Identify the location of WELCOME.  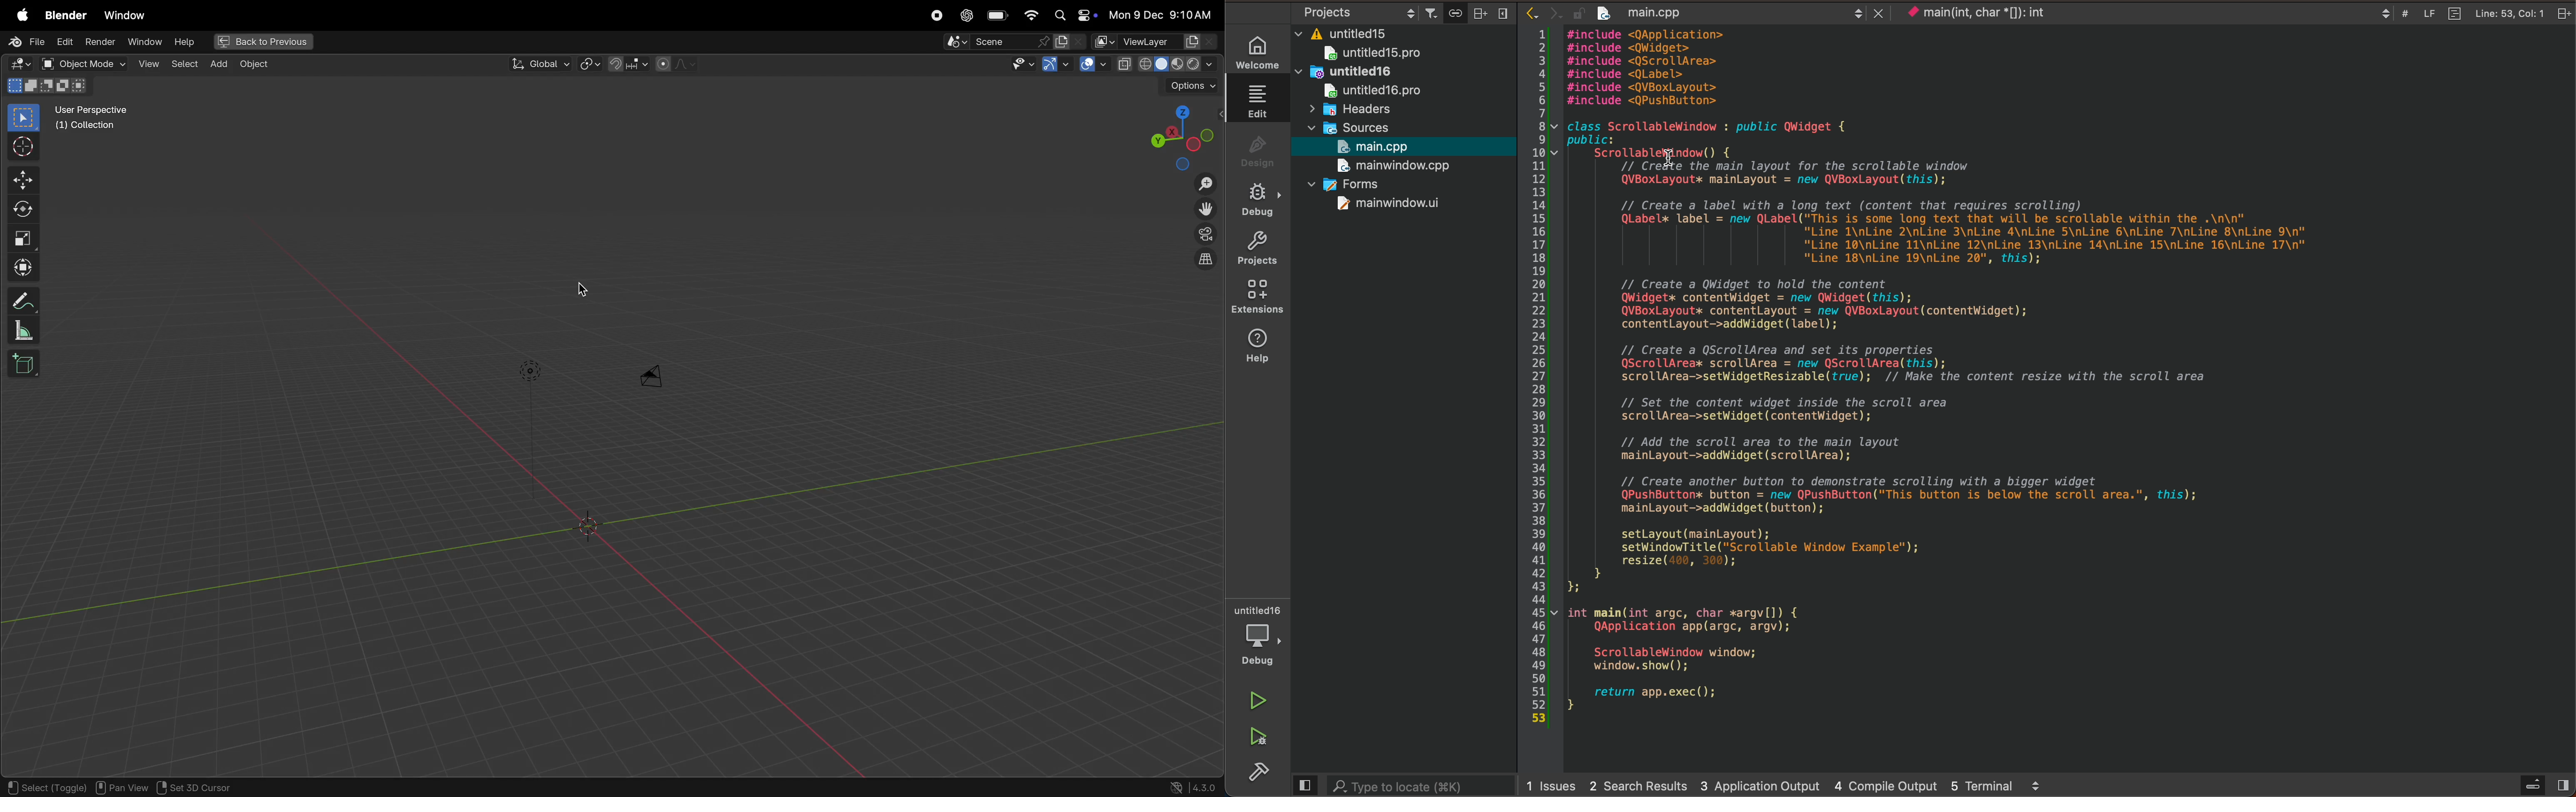
(1258, 51).